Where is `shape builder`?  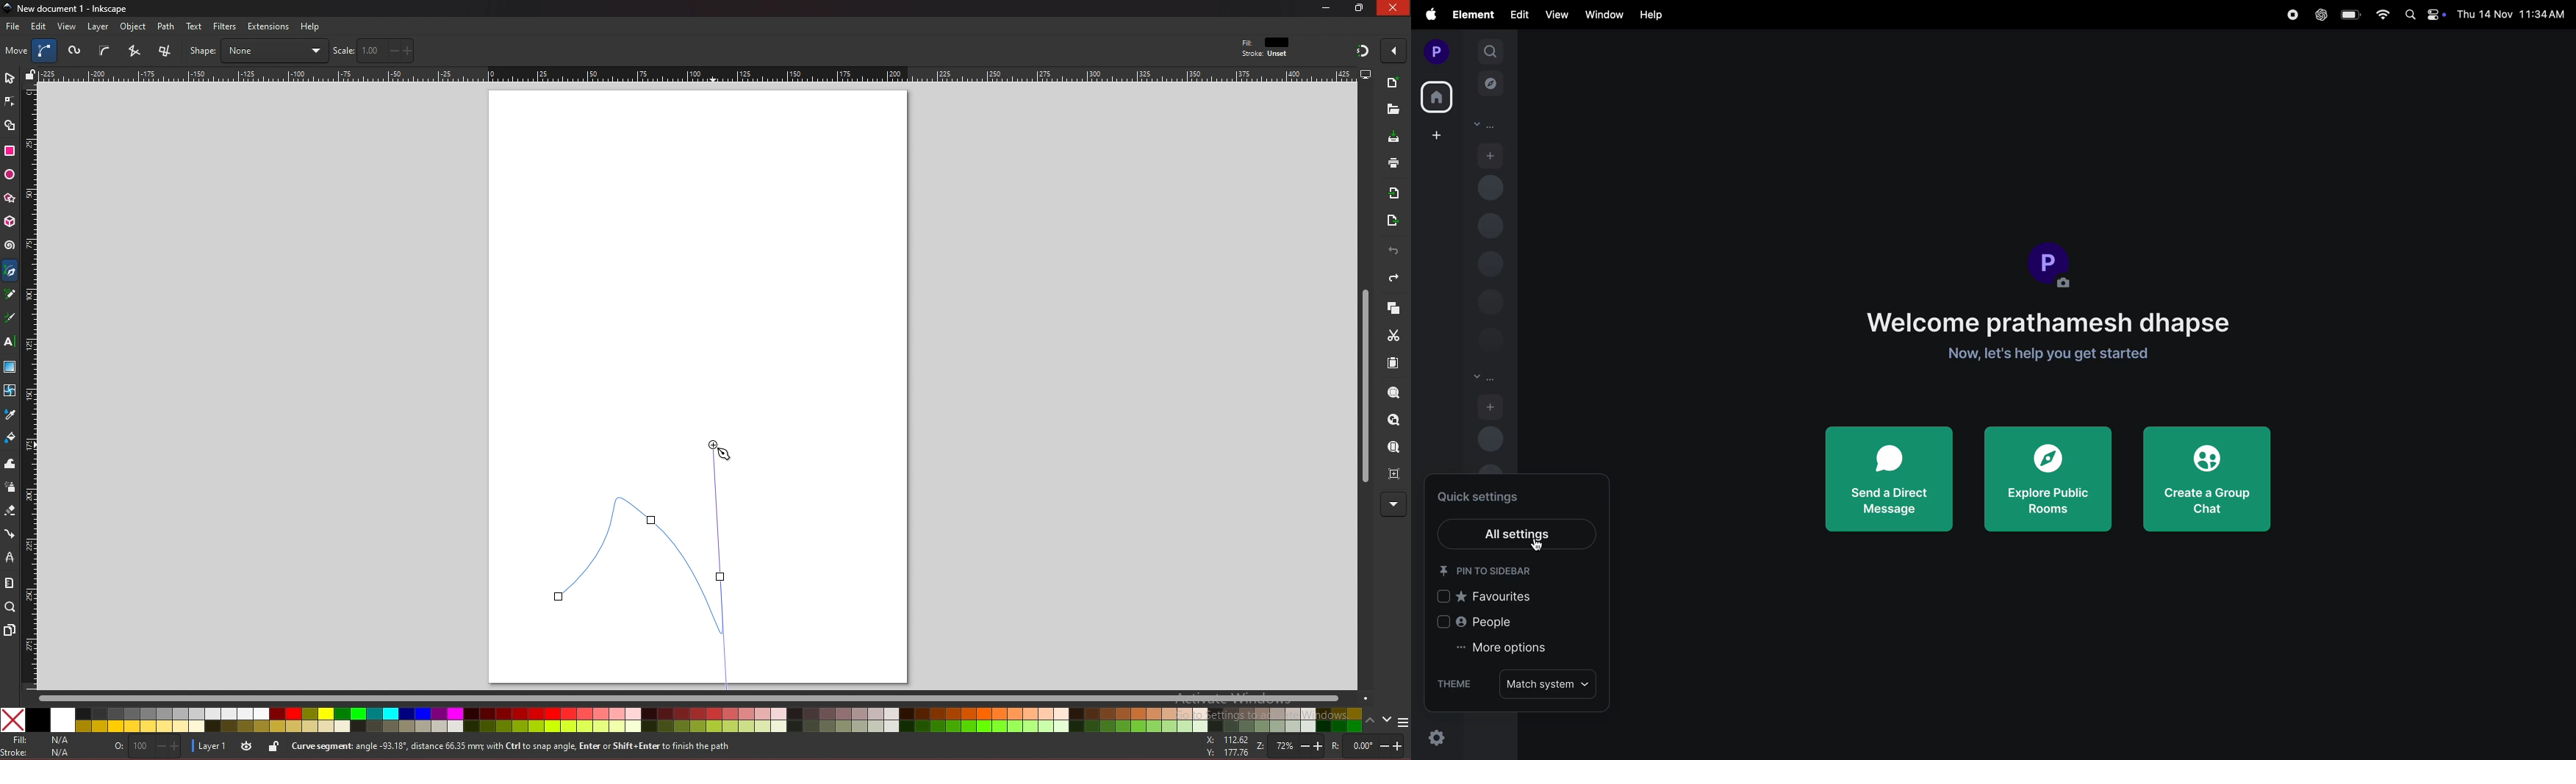 shape builder is located at coordinates (10, 126).